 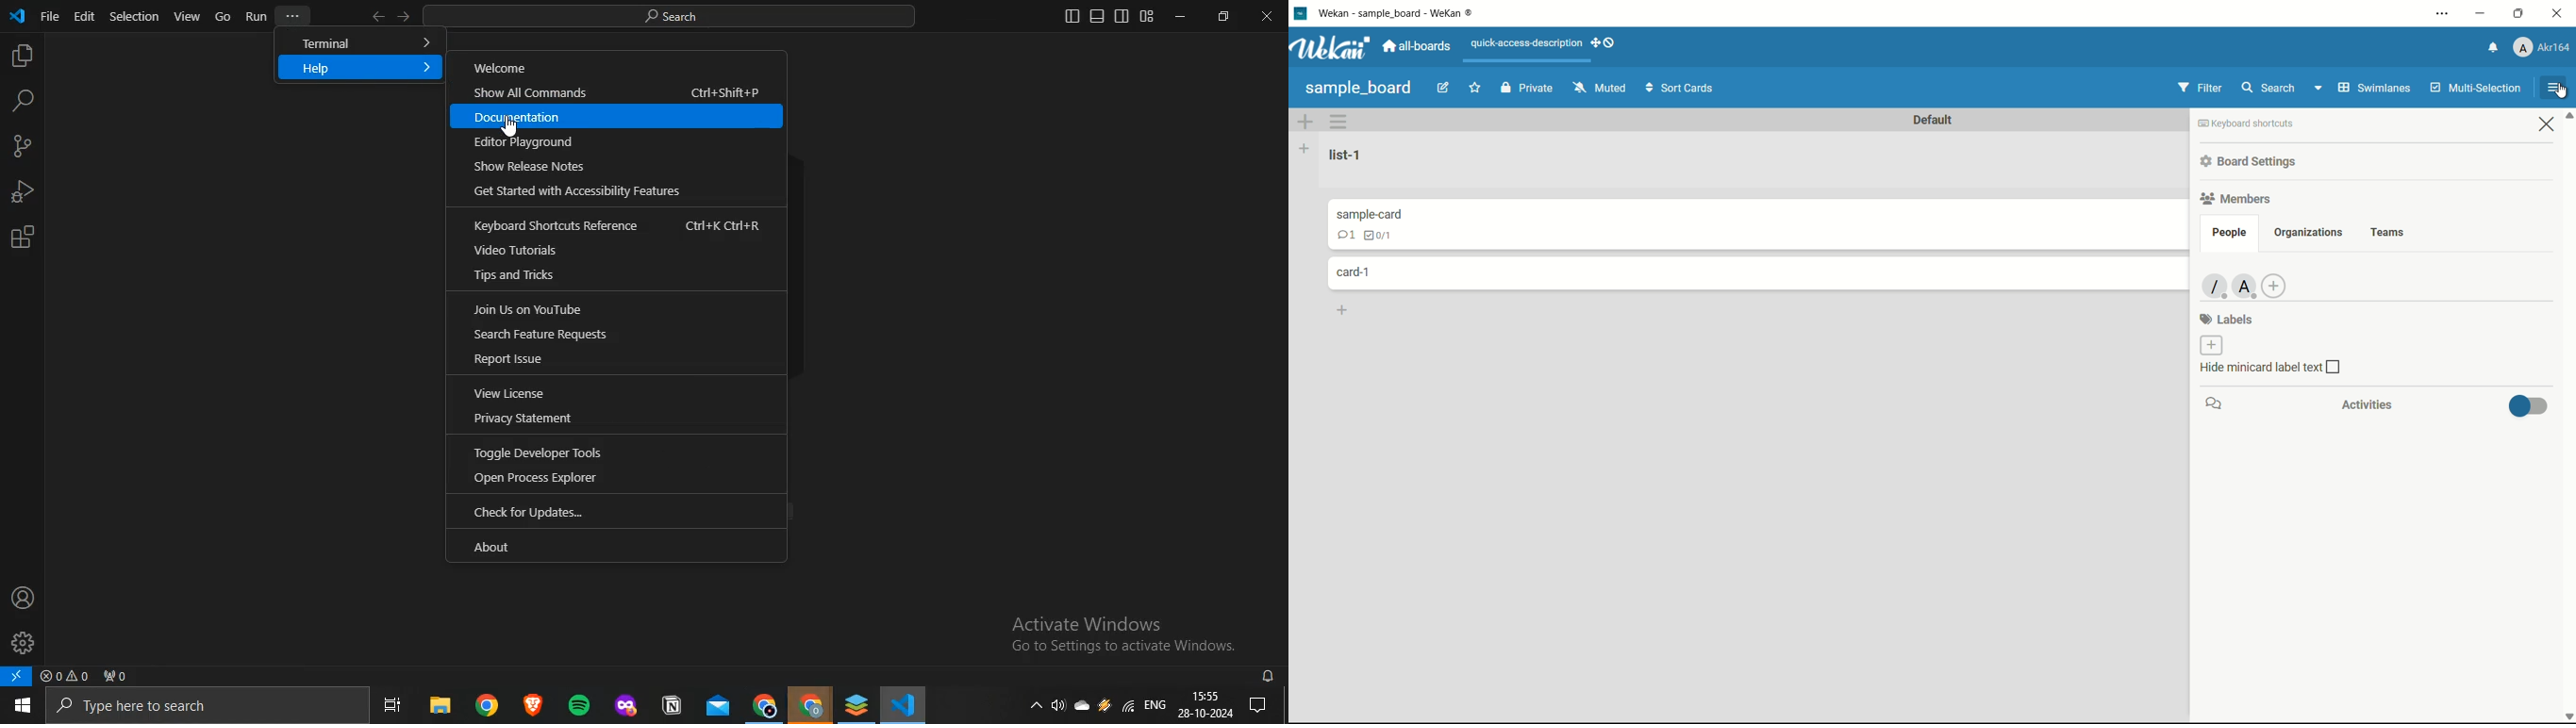 I want to click on sample-card, so click(x=1368, y=213).